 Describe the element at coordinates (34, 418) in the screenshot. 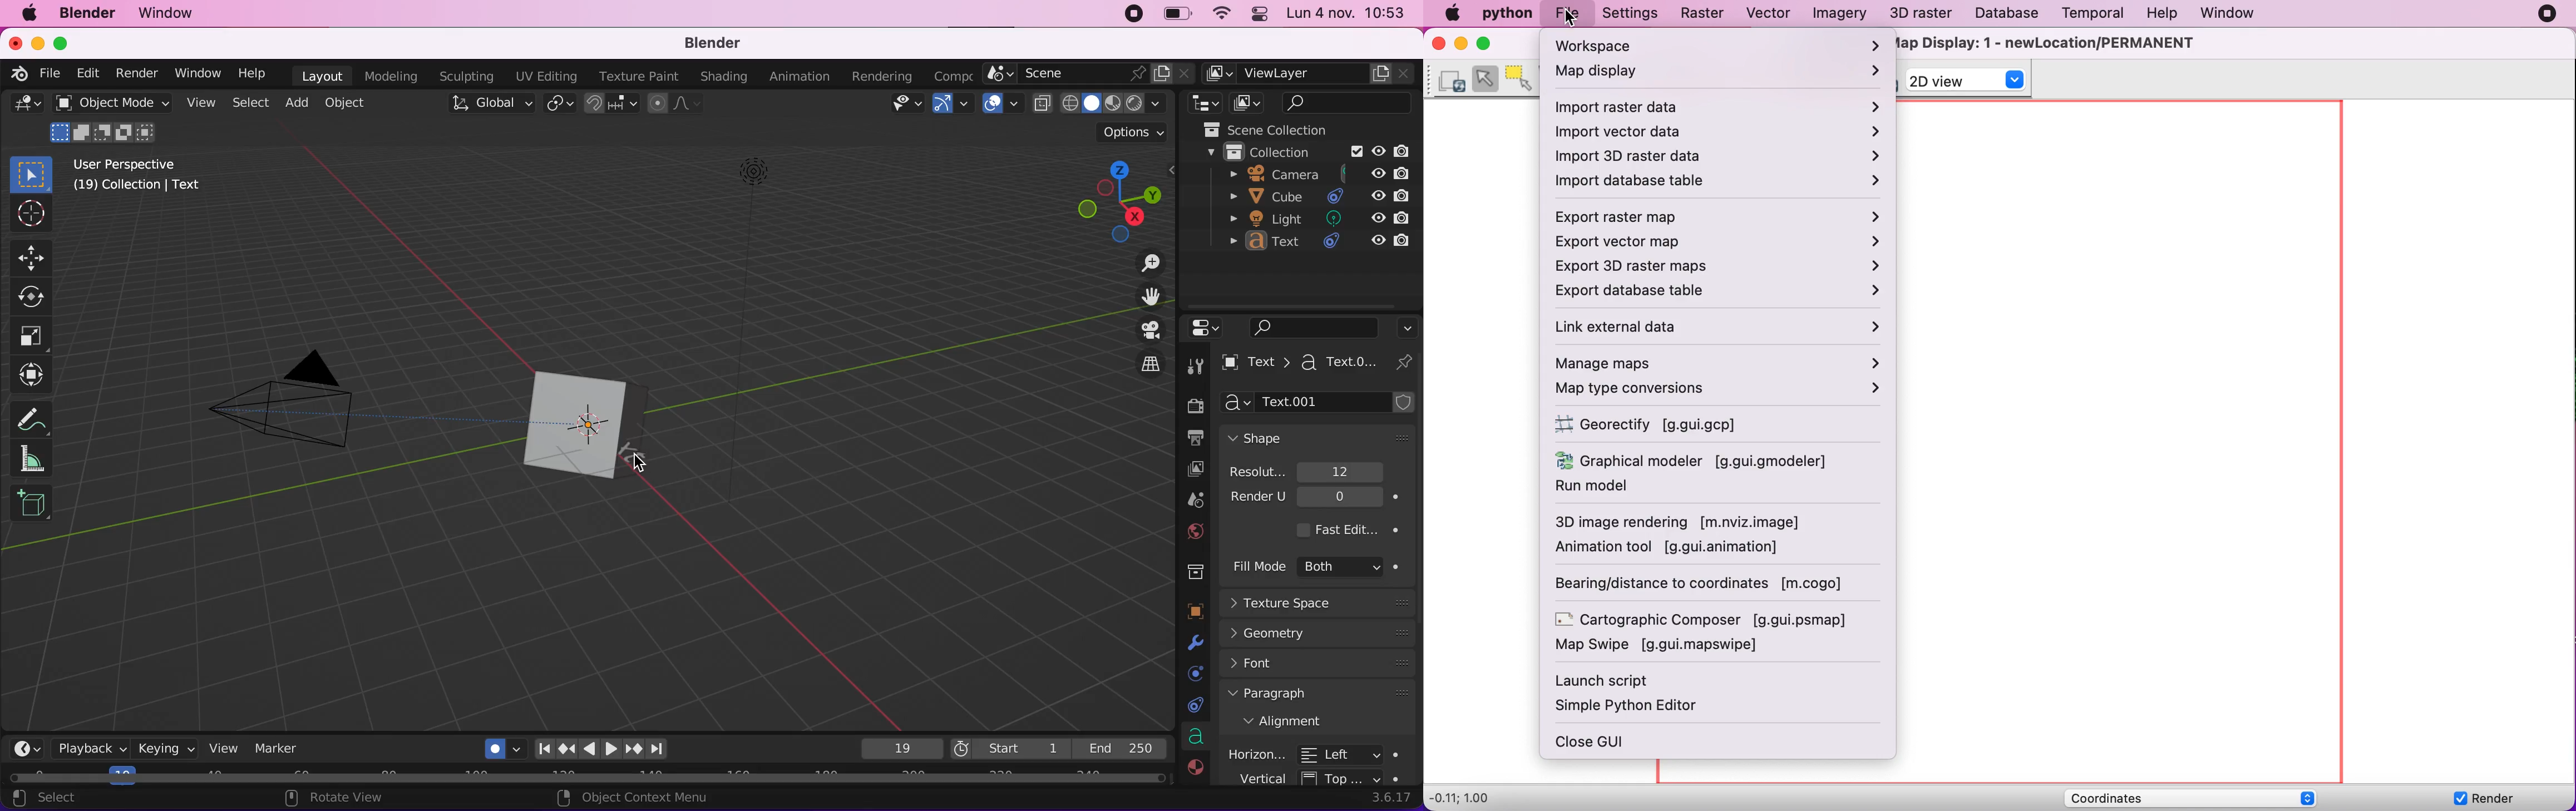

I see `annotate` at that location.